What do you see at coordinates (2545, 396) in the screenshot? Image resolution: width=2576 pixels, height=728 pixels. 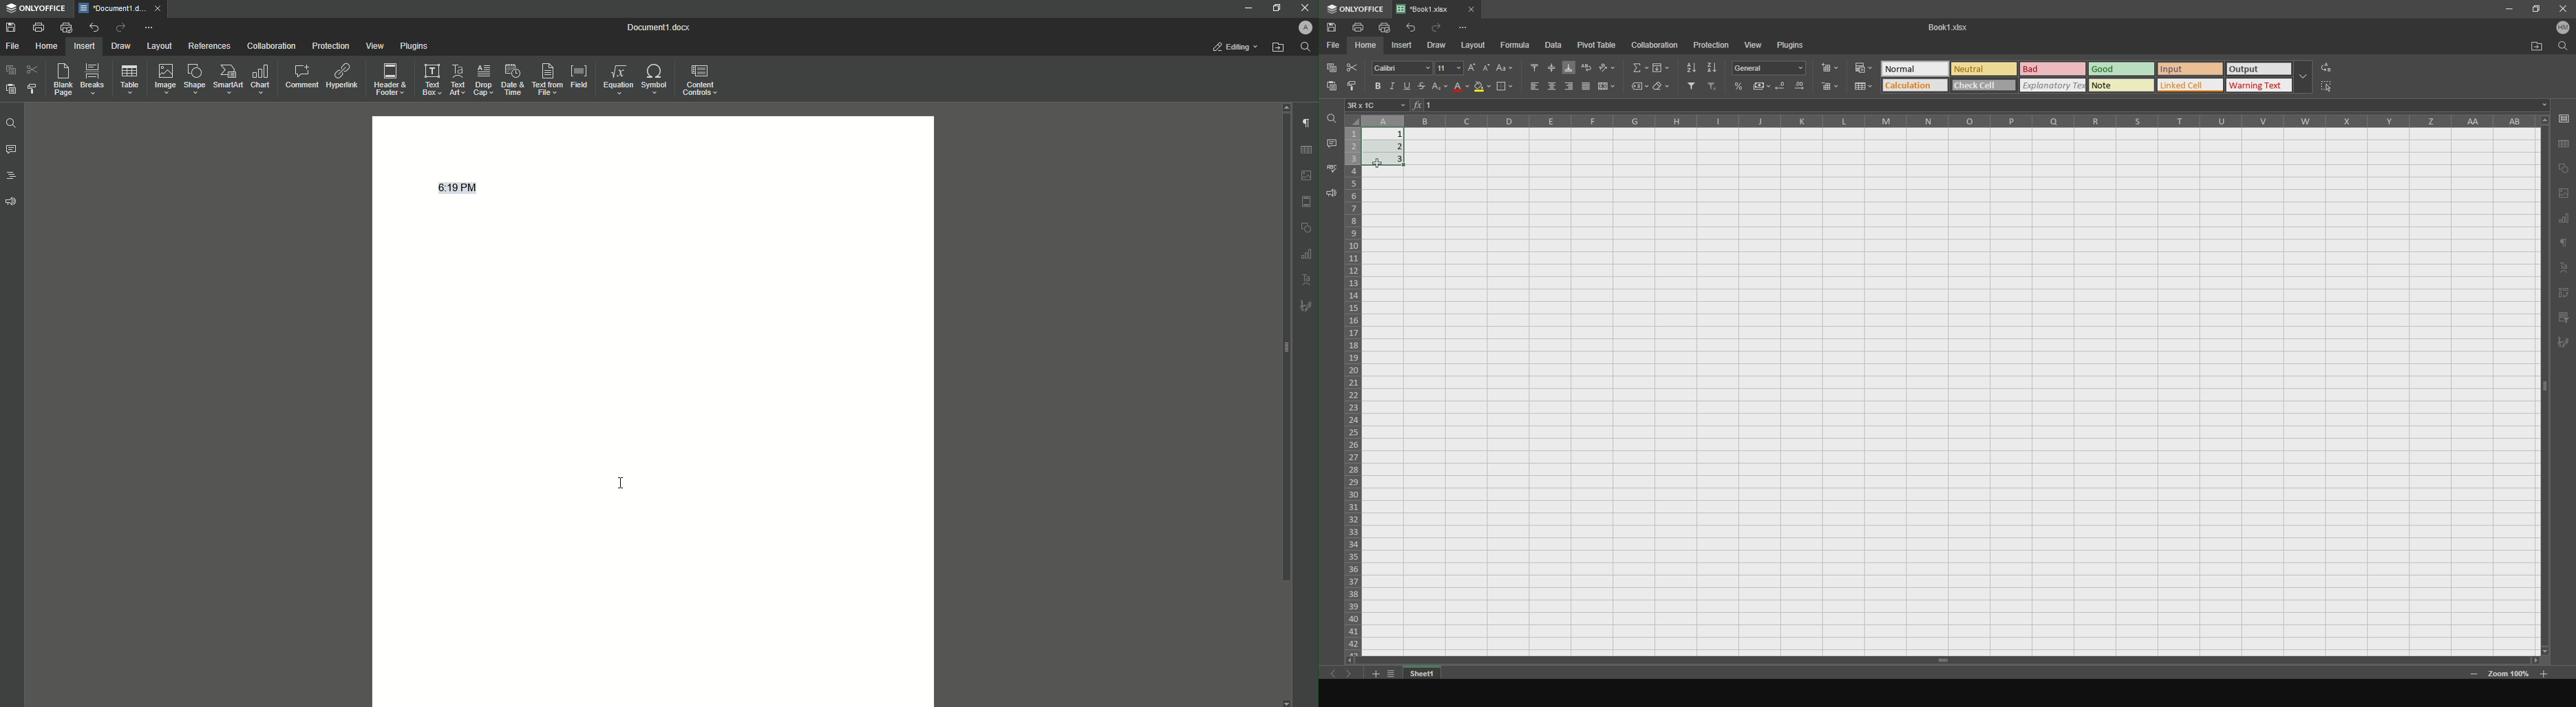 I see `vertical slider` at bounding box center [2545, 396].